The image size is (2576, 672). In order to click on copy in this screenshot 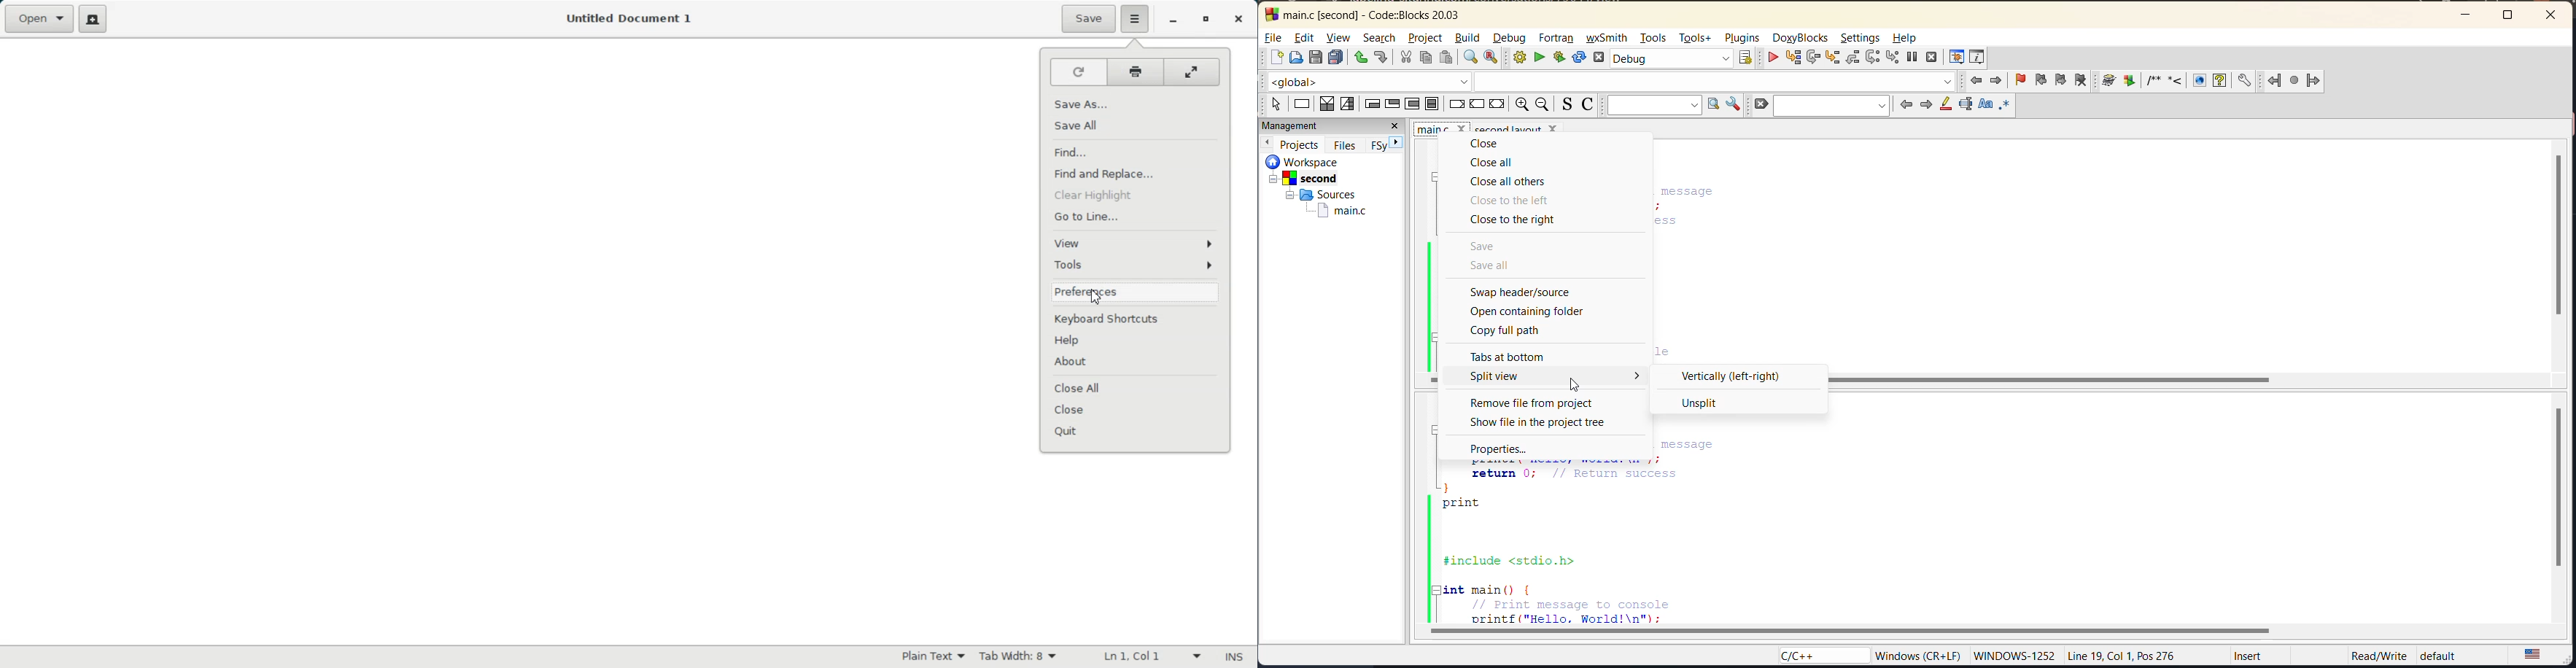, I will do `click(1425, 58)`.